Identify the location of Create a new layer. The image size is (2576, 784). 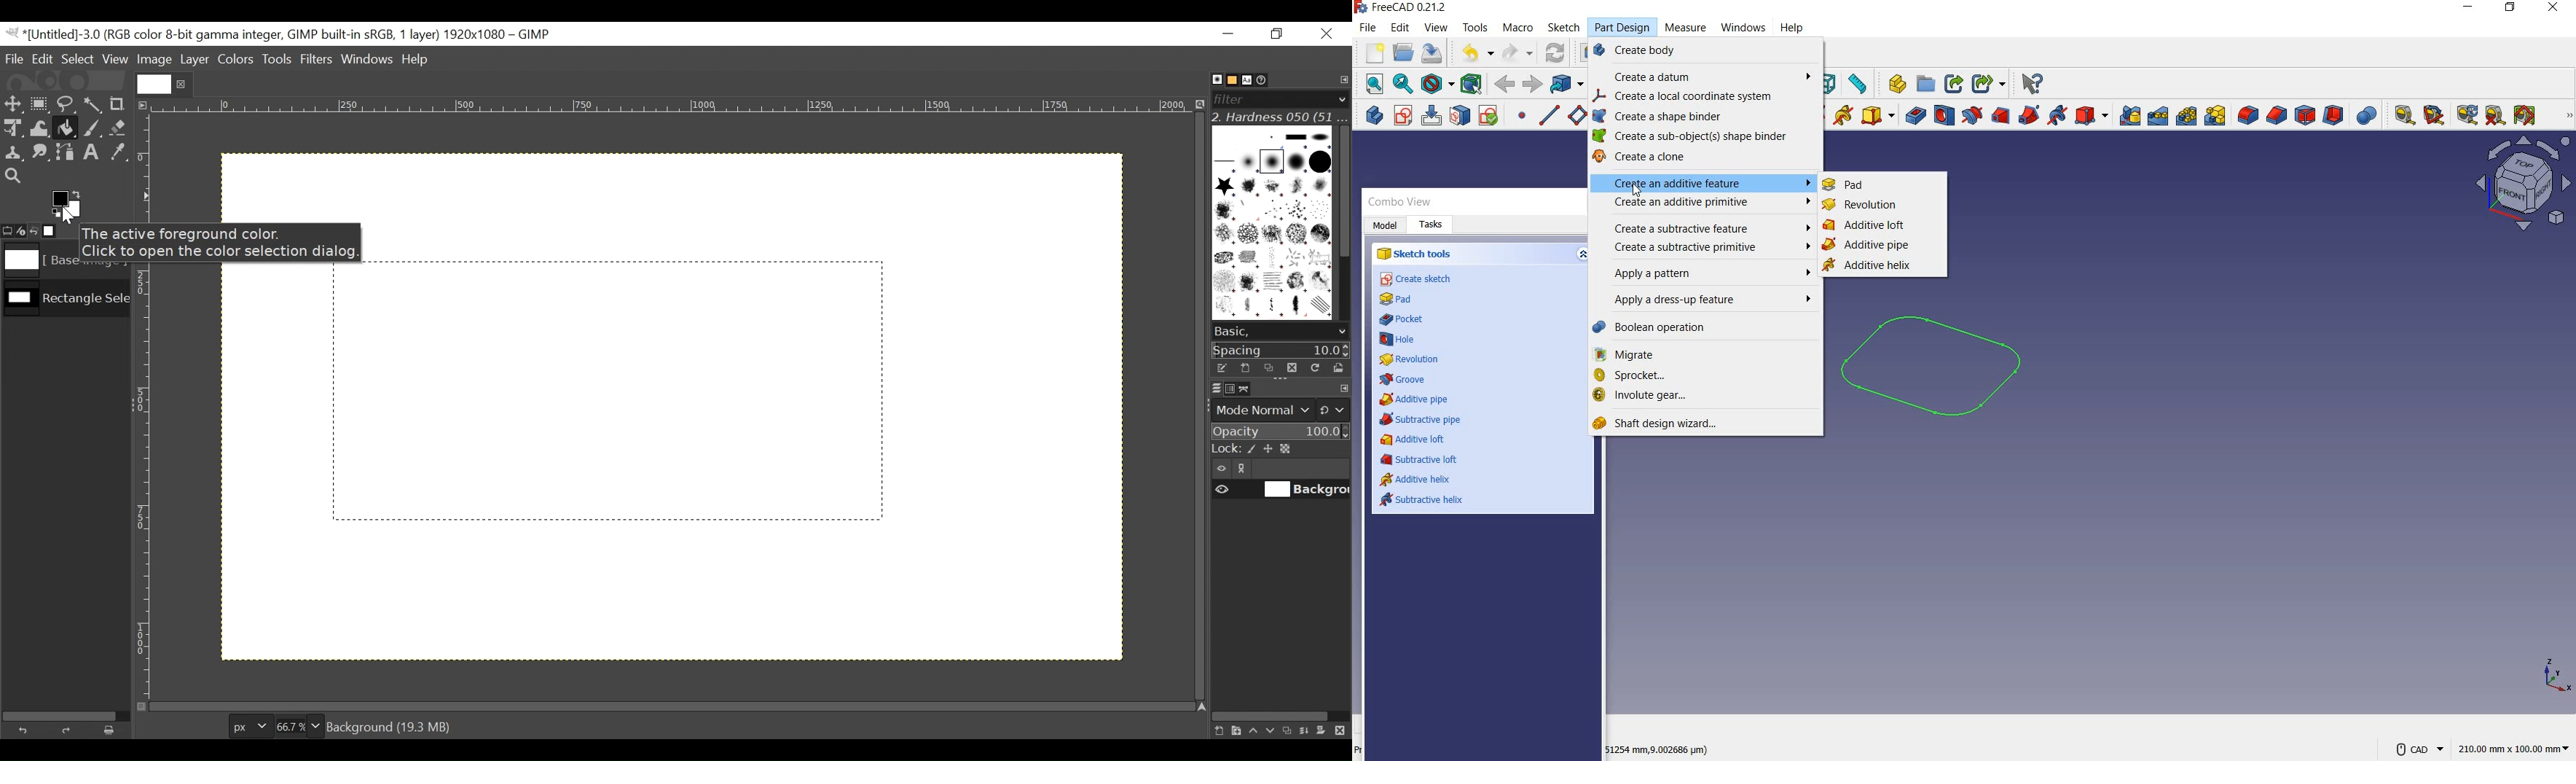
(1235, 731).